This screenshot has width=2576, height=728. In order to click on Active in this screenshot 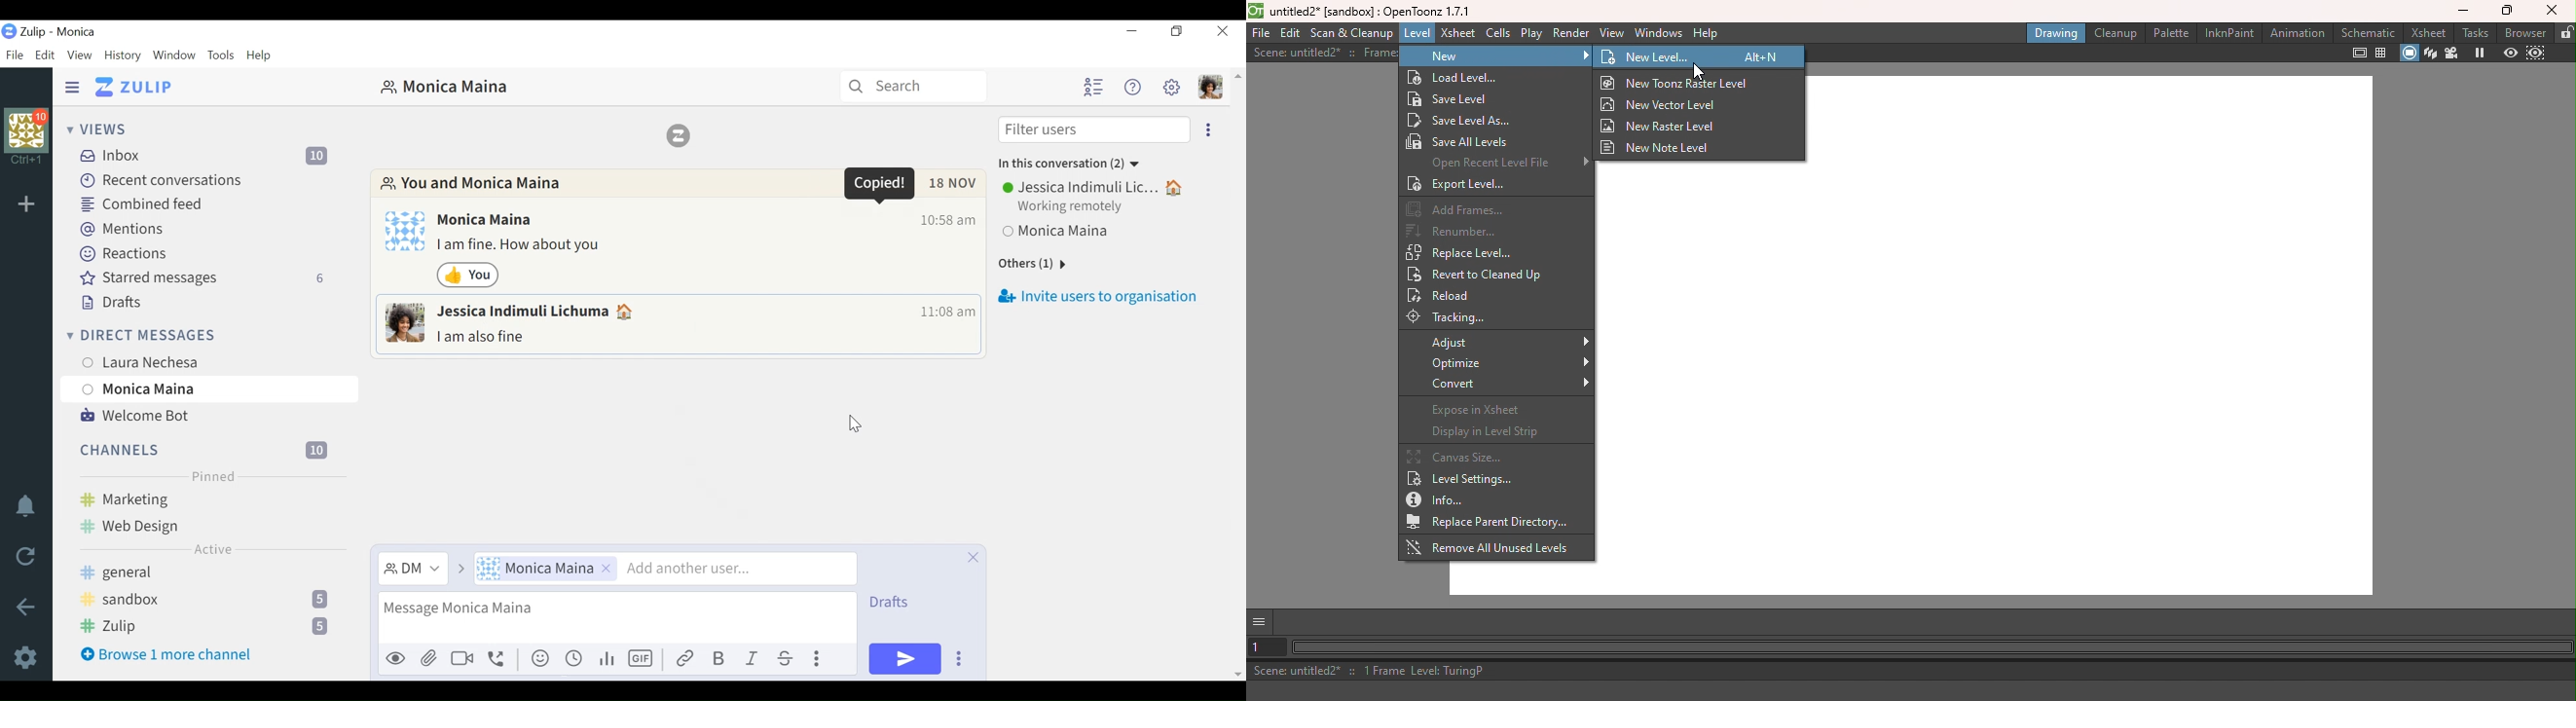, I will do `click(213, 549)`.